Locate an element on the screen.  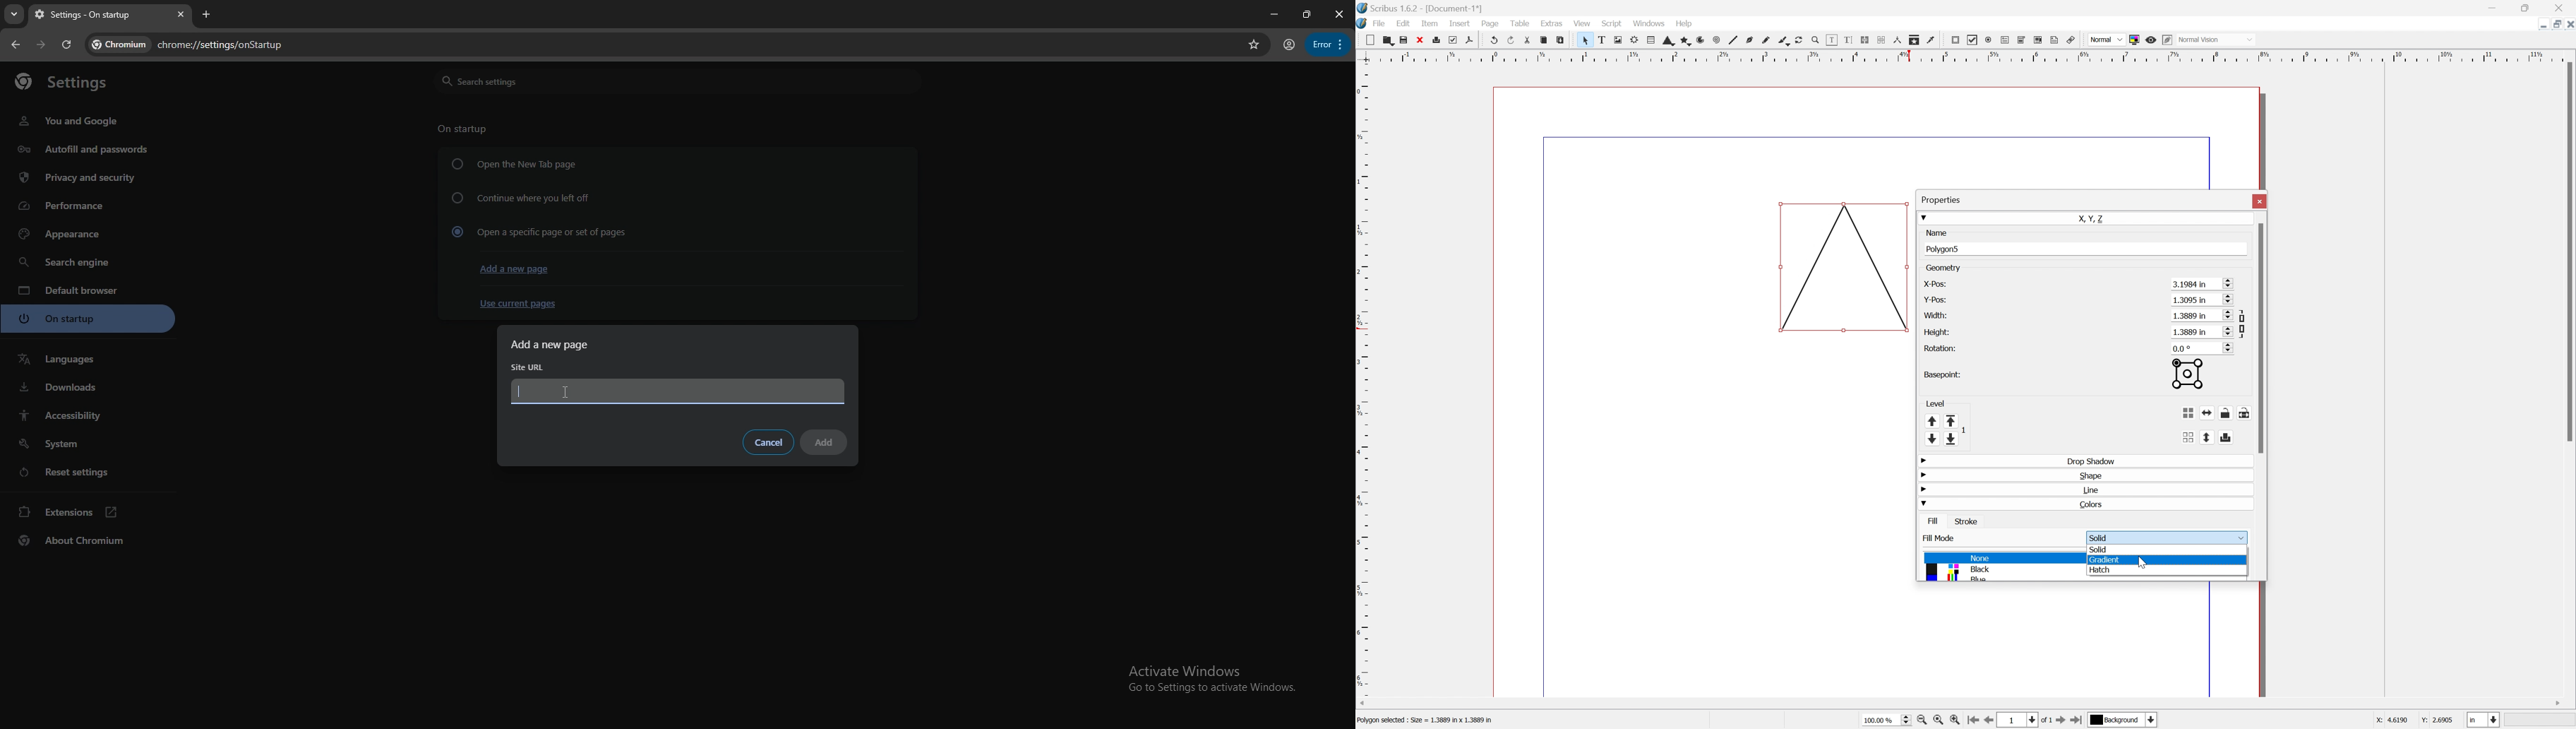
continue where you left off is located at coordinates (522, 196).